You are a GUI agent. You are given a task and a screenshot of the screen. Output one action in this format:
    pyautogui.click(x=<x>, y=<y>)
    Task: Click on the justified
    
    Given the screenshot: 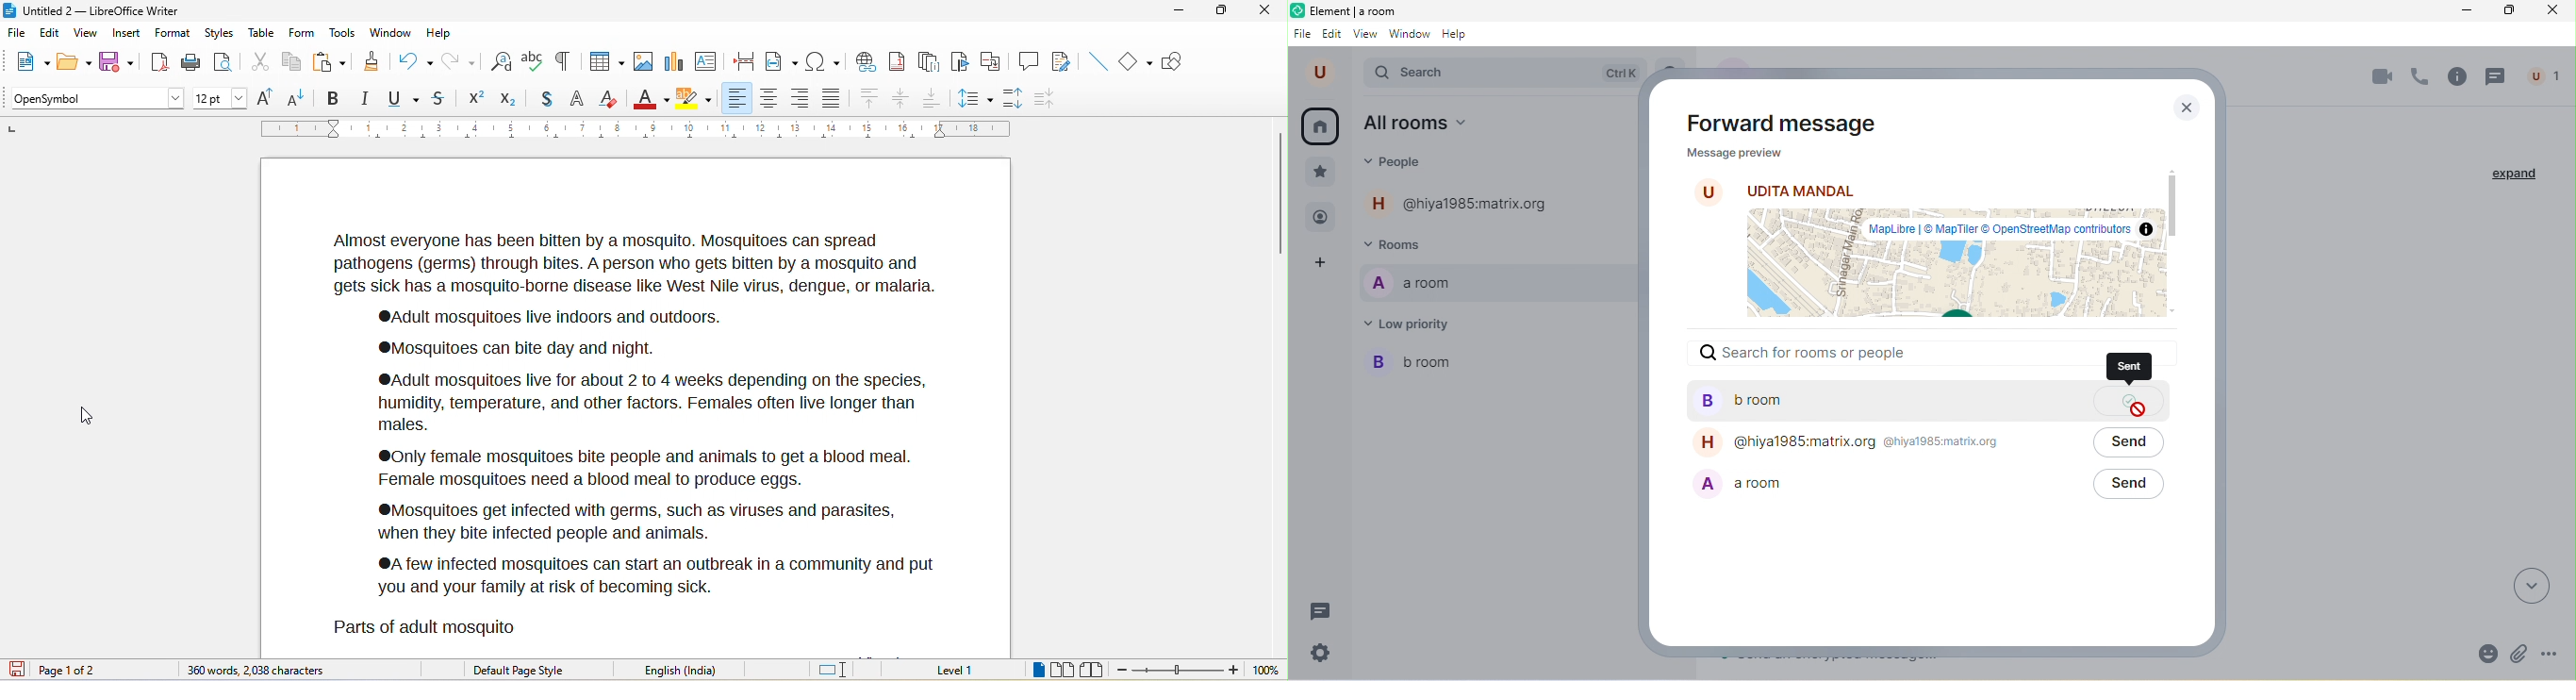 What is the action you would take?
    pyautogui.click(x=831, y=99)
    